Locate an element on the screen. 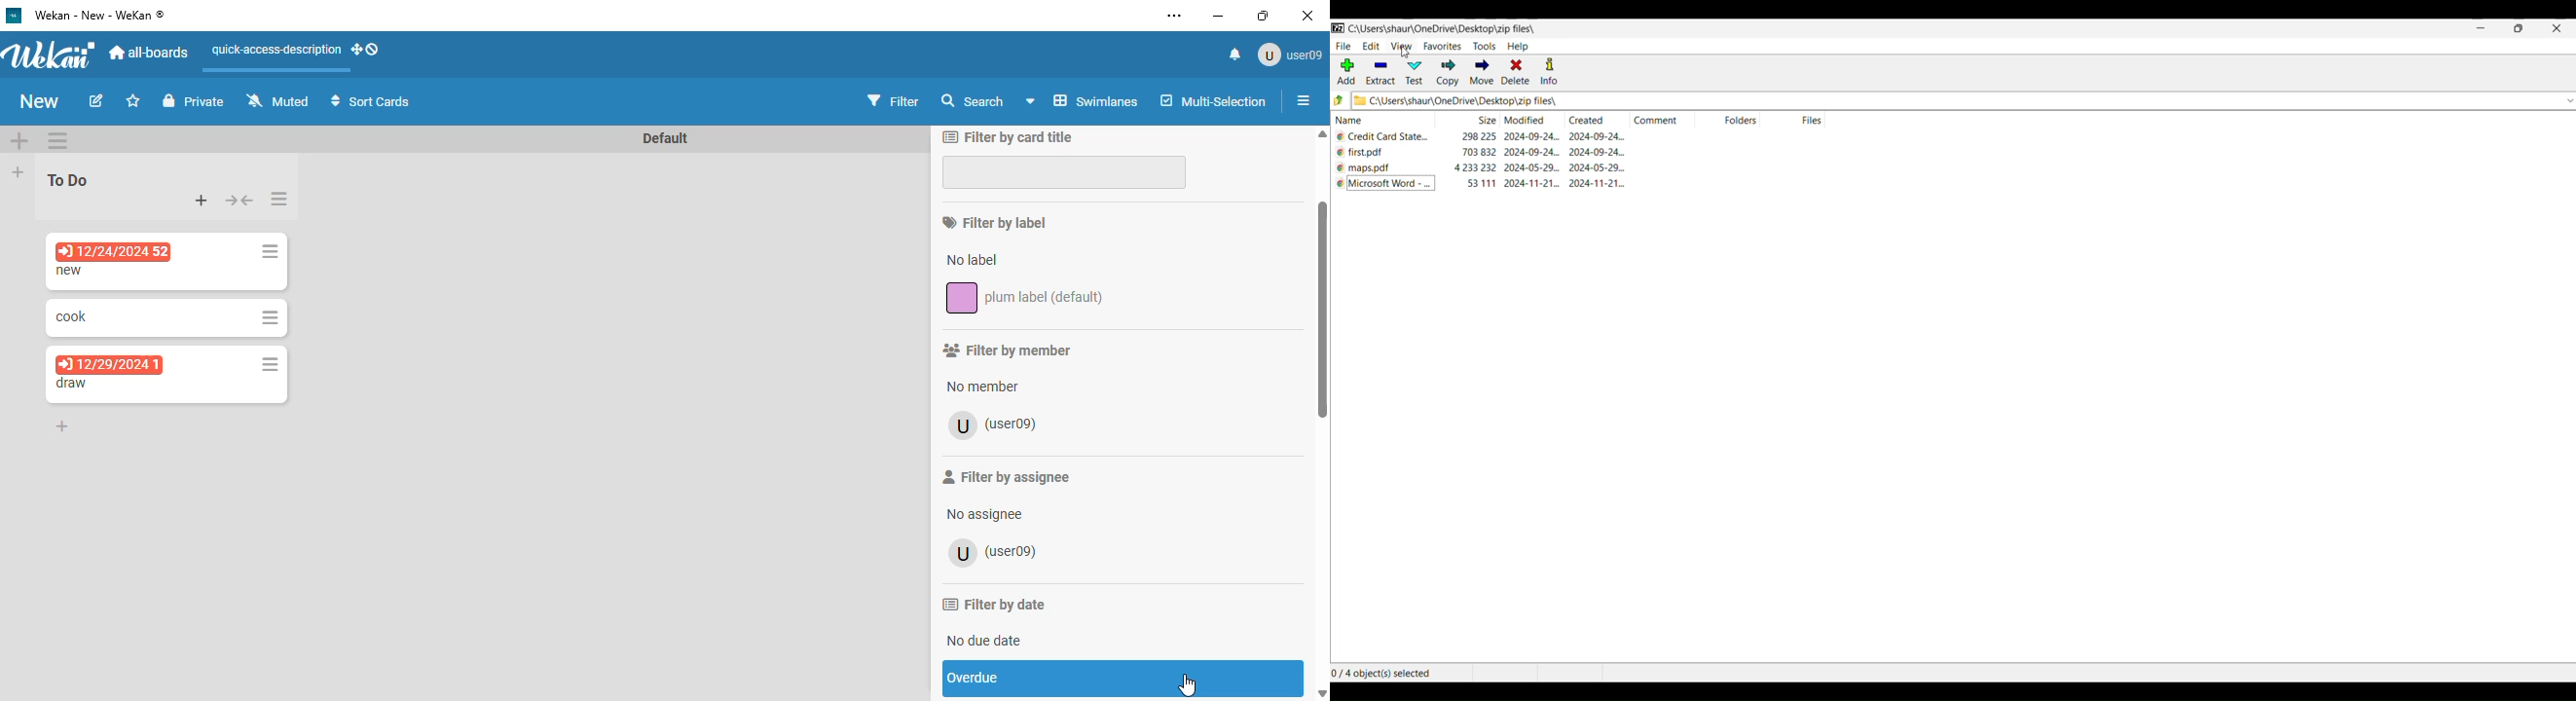  multi-selection is located at coordinates (1213, 100).